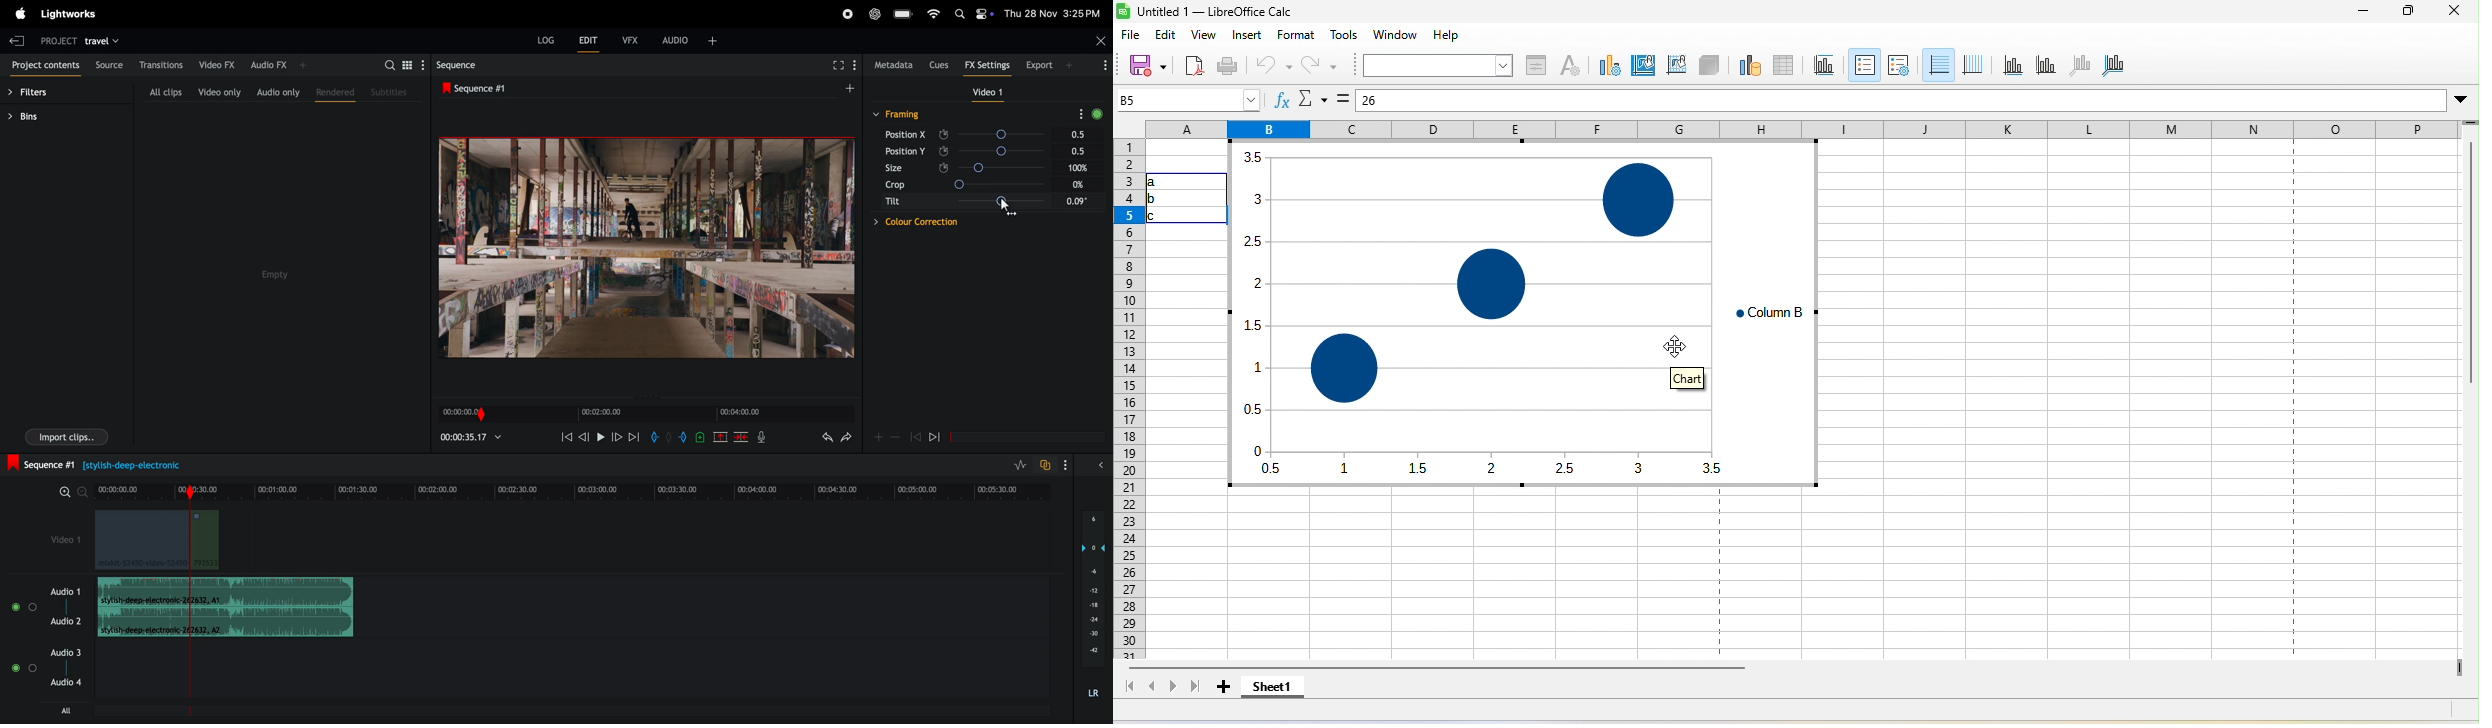  Describe the element at coordinates (1150, 66) in the screenshot. I see `save` at that location.